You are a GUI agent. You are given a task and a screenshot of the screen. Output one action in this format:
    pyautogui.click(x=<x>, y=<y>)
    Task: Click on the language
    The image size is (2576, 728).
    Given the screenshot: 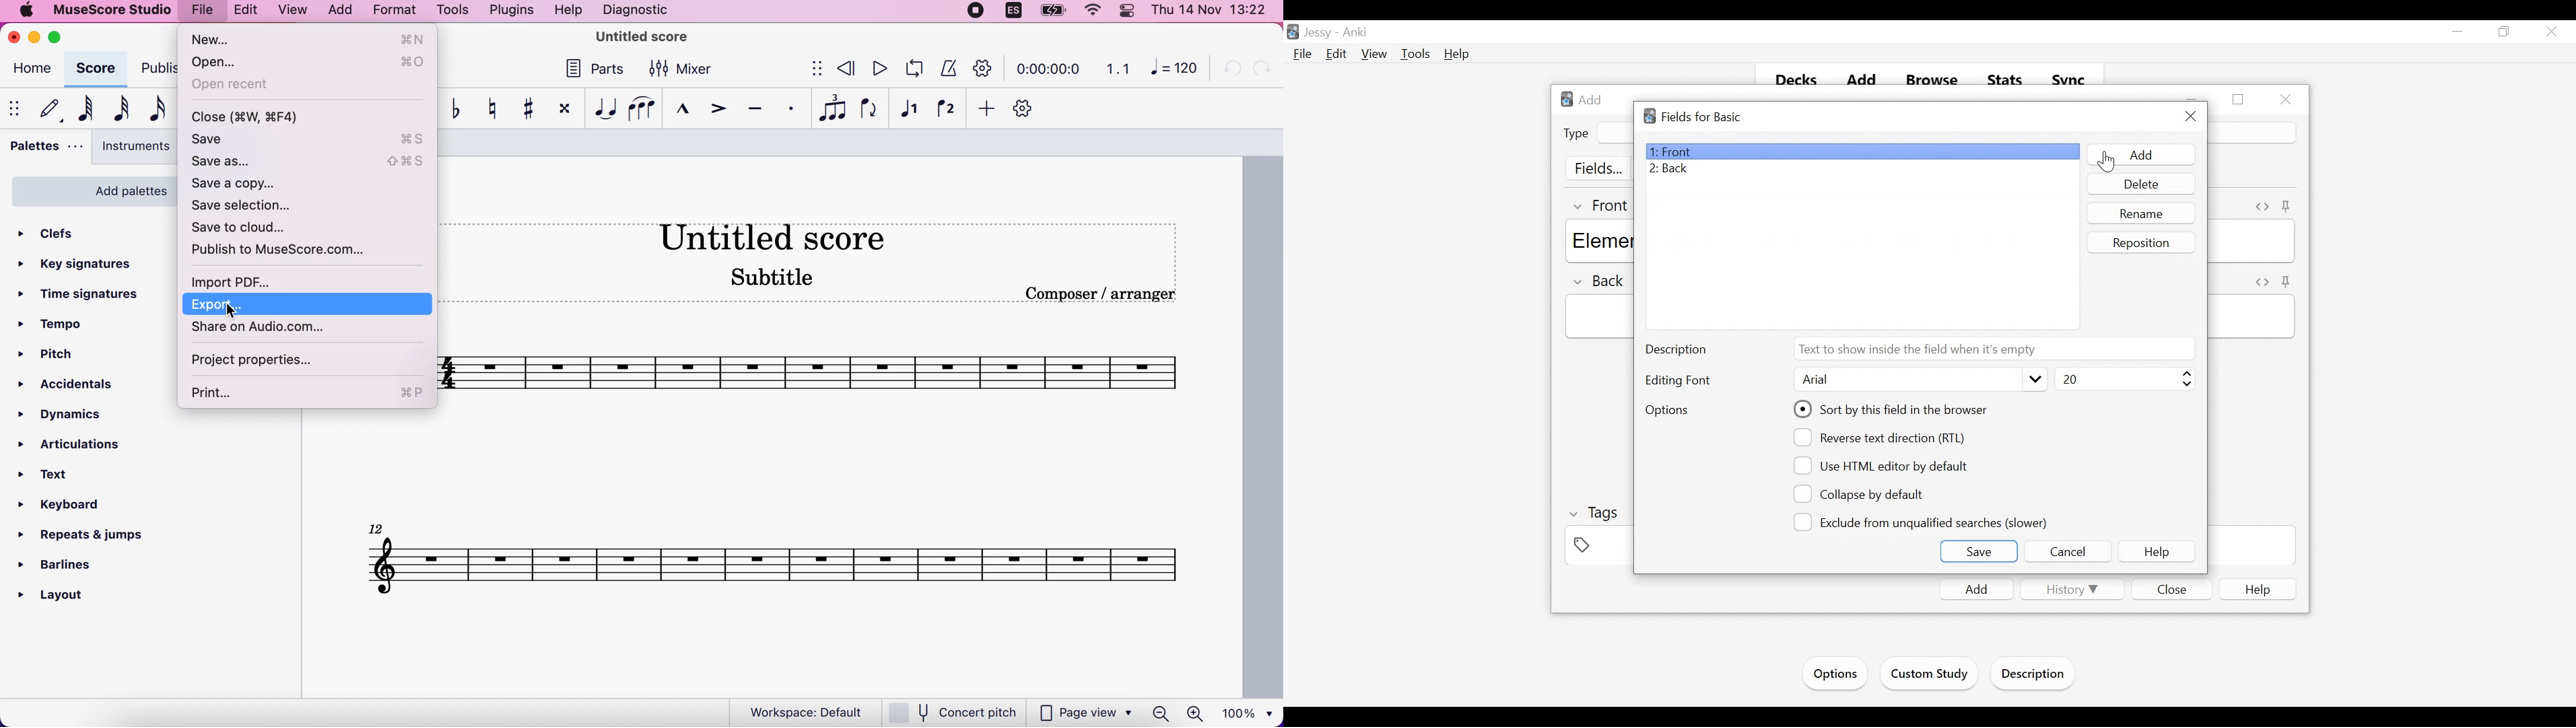 What is the action you would take?
    pyautogui.click(x=1009, y=11)
    